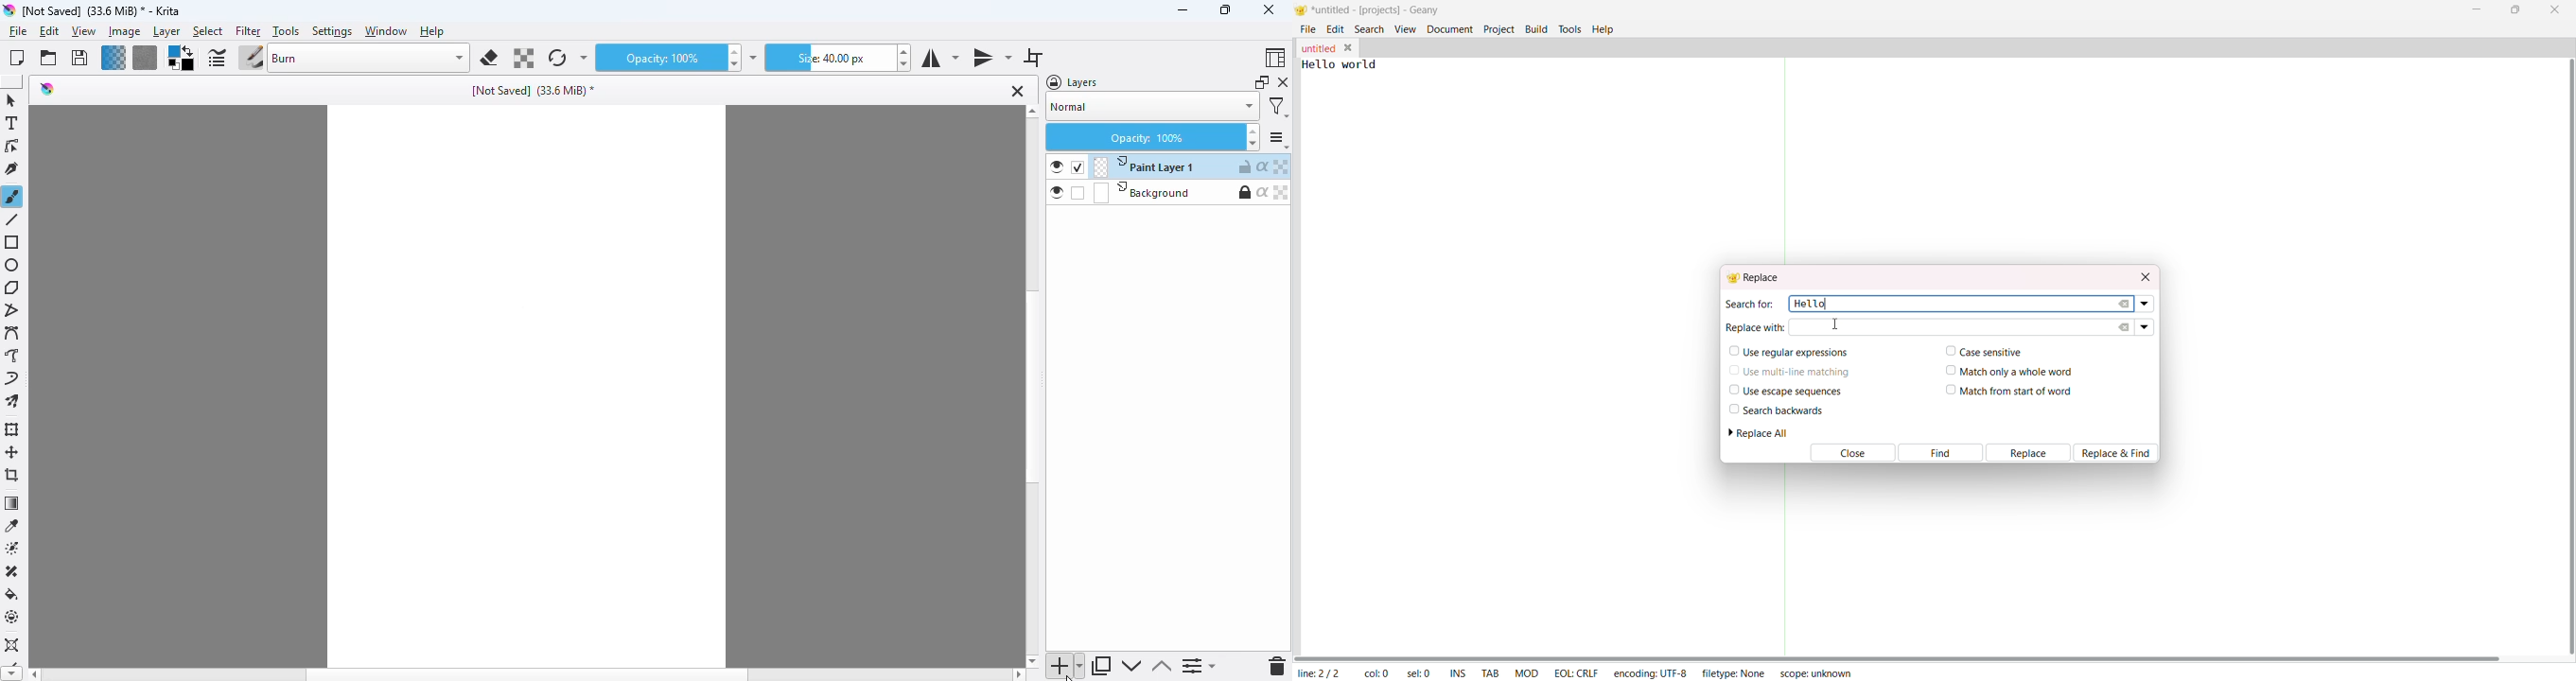  What do you see at coordinates (12, 571) in the screenshot?
I see `smart patch tool` at bounding box center [12, 571].